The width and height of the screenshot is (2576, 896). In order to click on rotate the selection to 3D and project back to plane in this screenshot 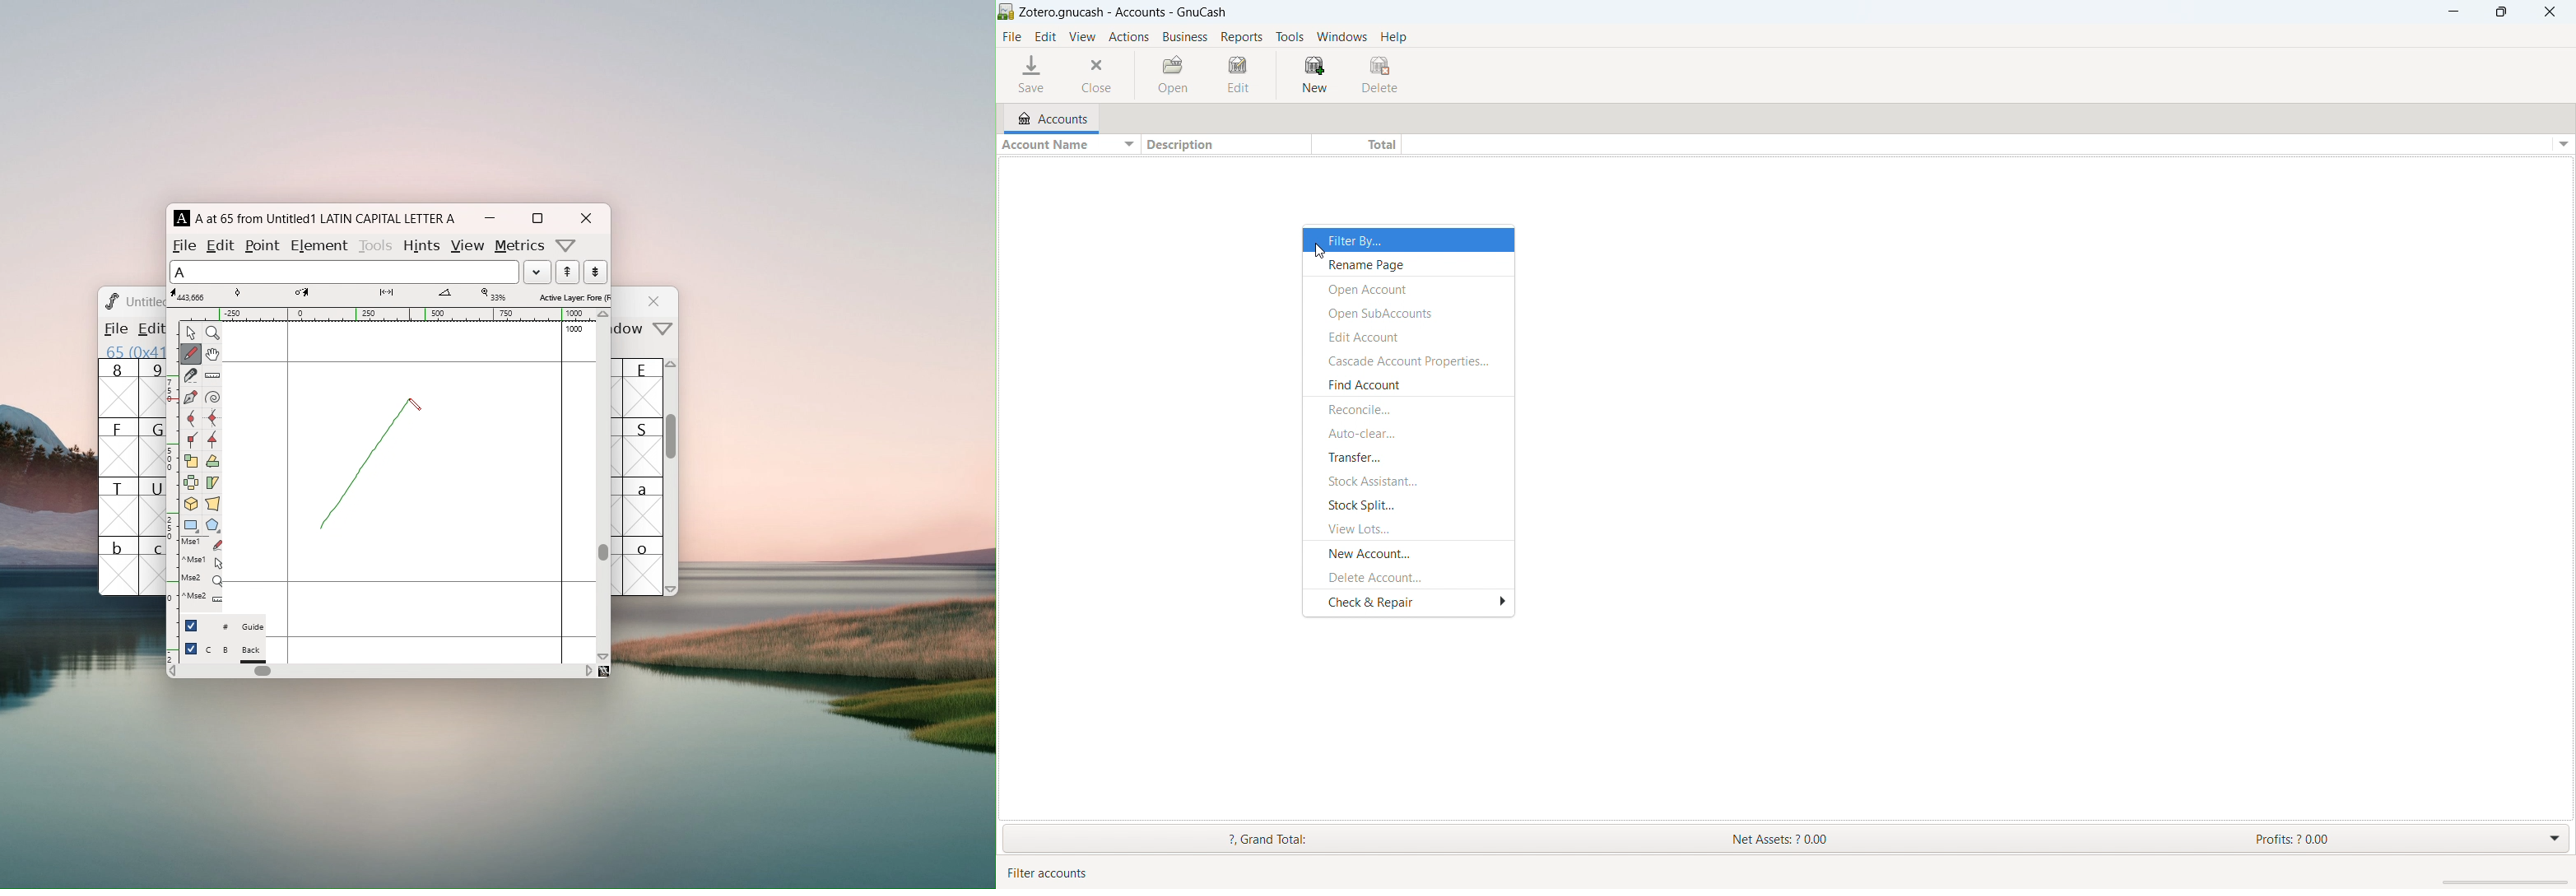, I will do `click(191, 505)`.